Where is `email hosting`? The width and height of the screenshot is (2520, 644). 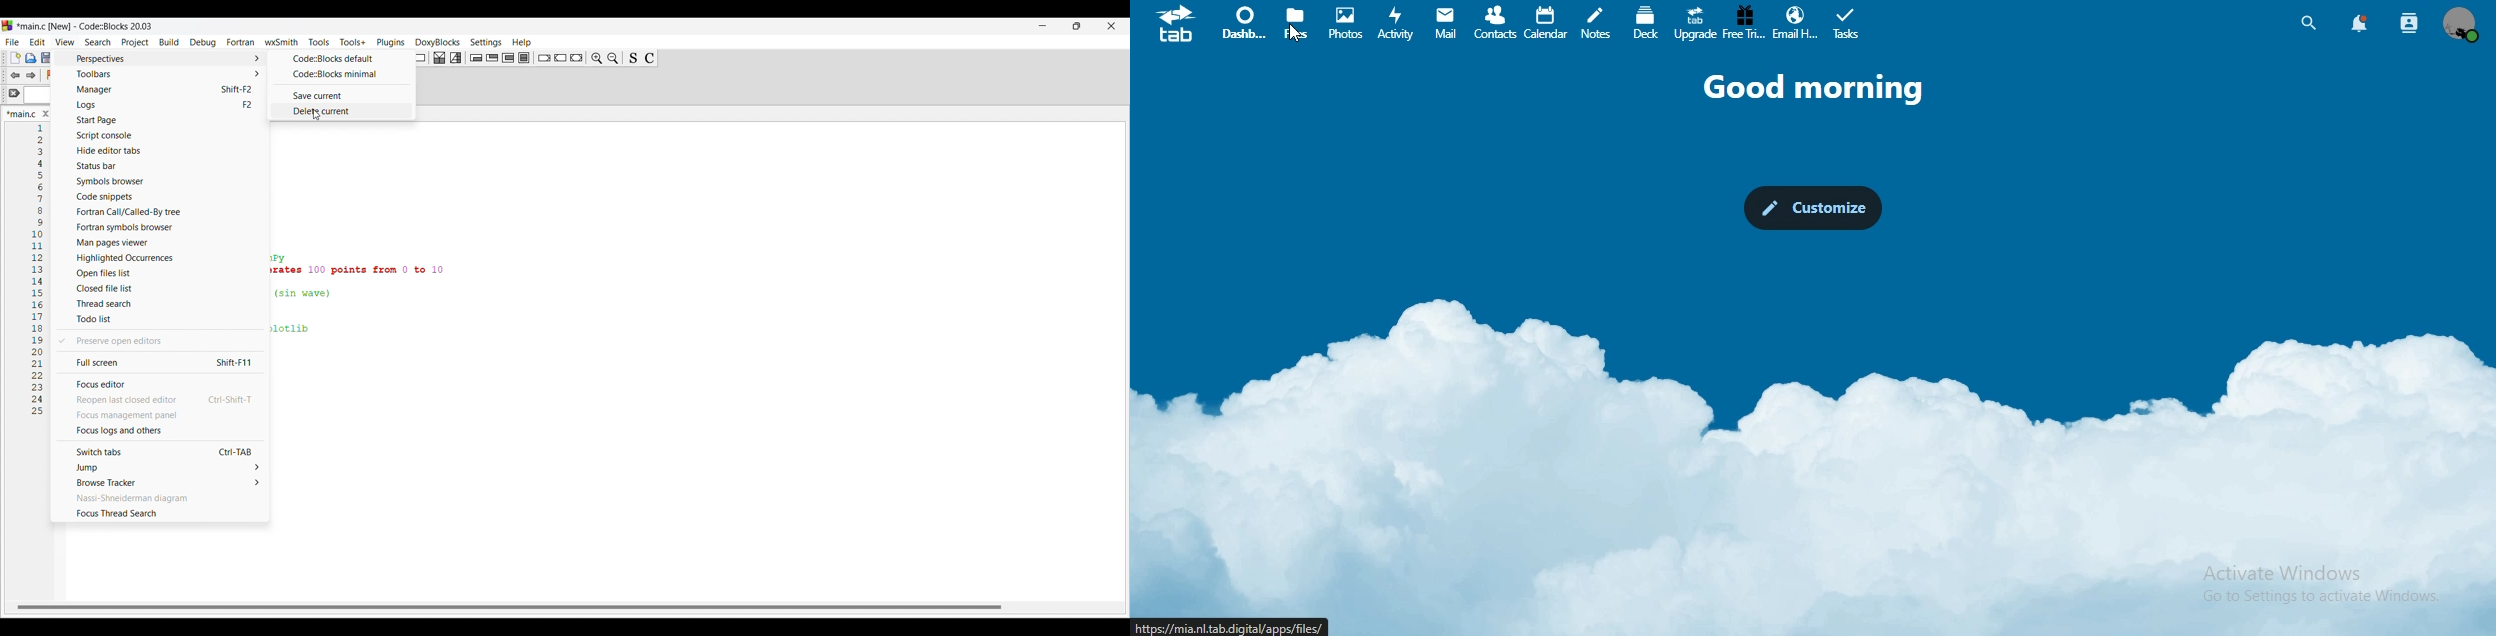
email hosting is located at coordinates (1793, 23).